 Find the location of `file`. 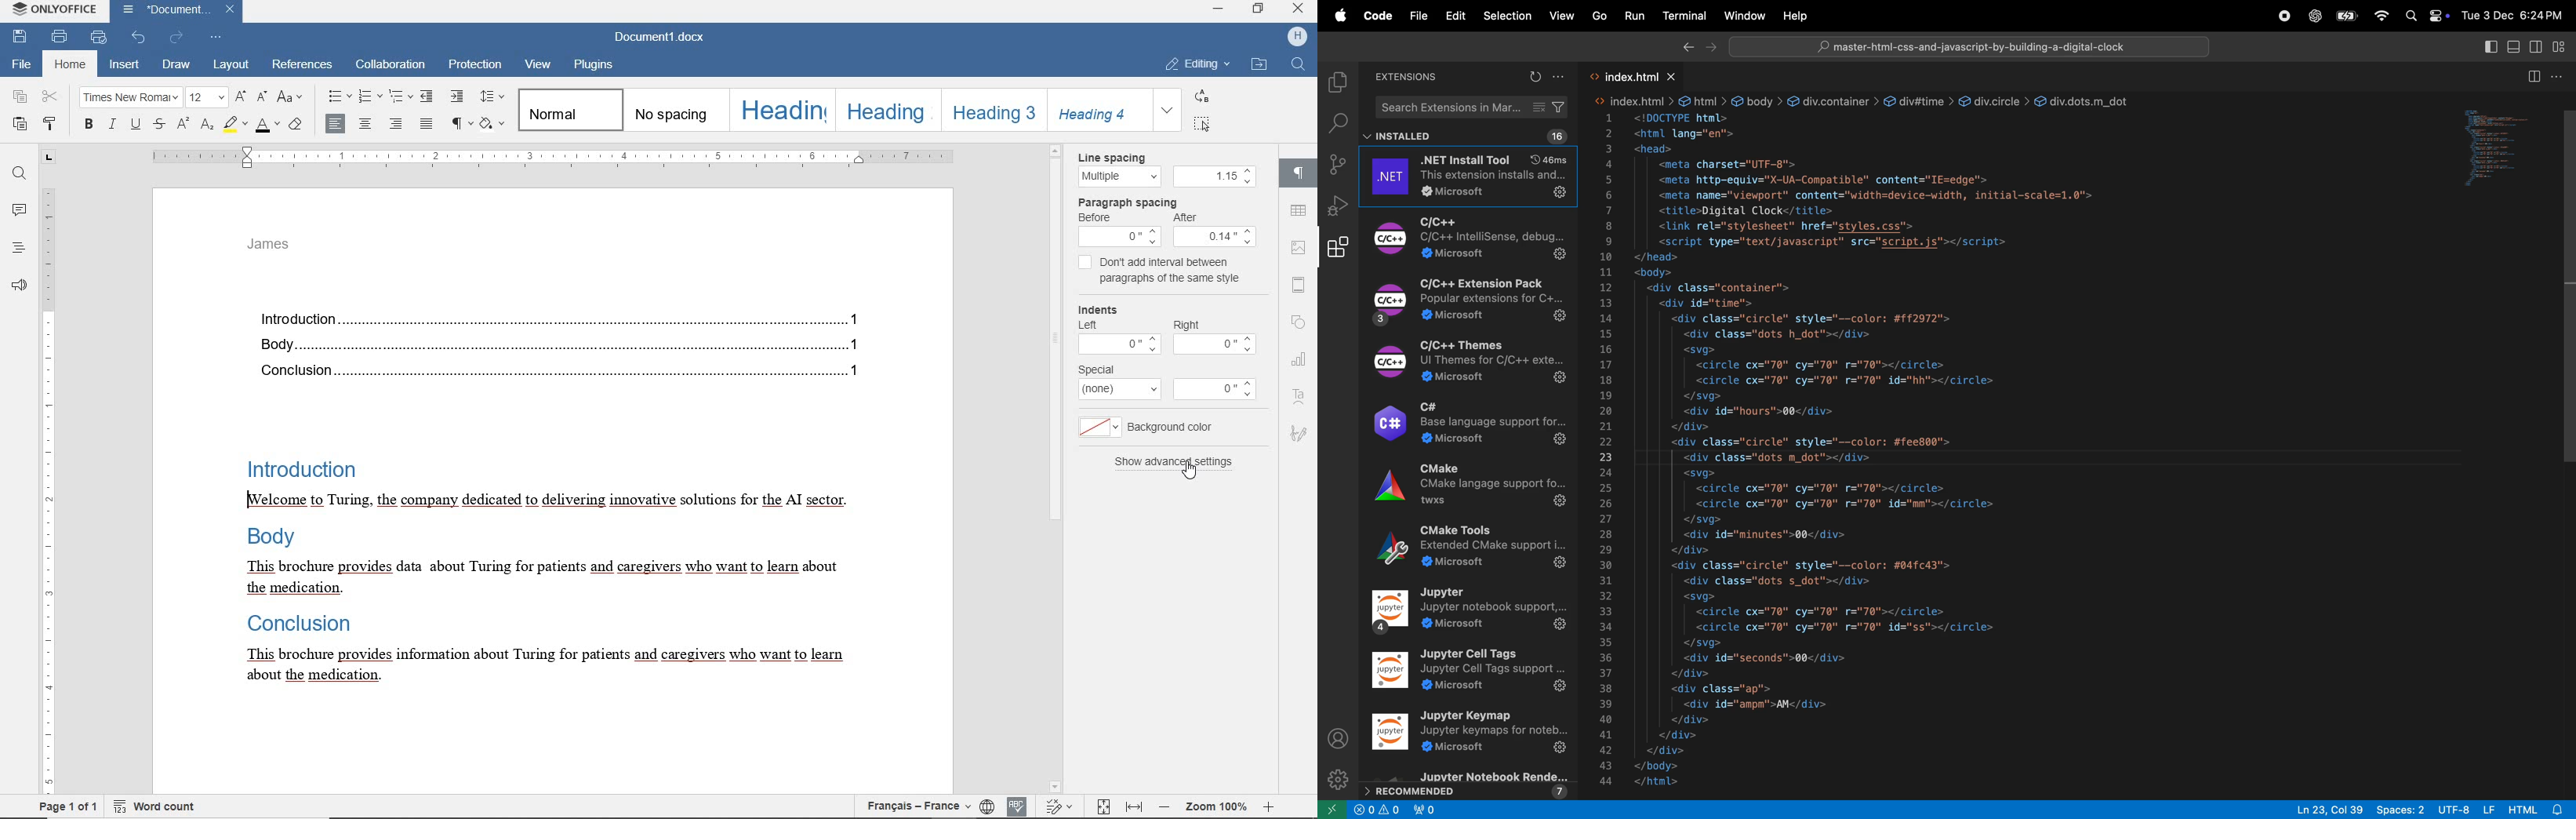

file is located at coordinates (24, 66).